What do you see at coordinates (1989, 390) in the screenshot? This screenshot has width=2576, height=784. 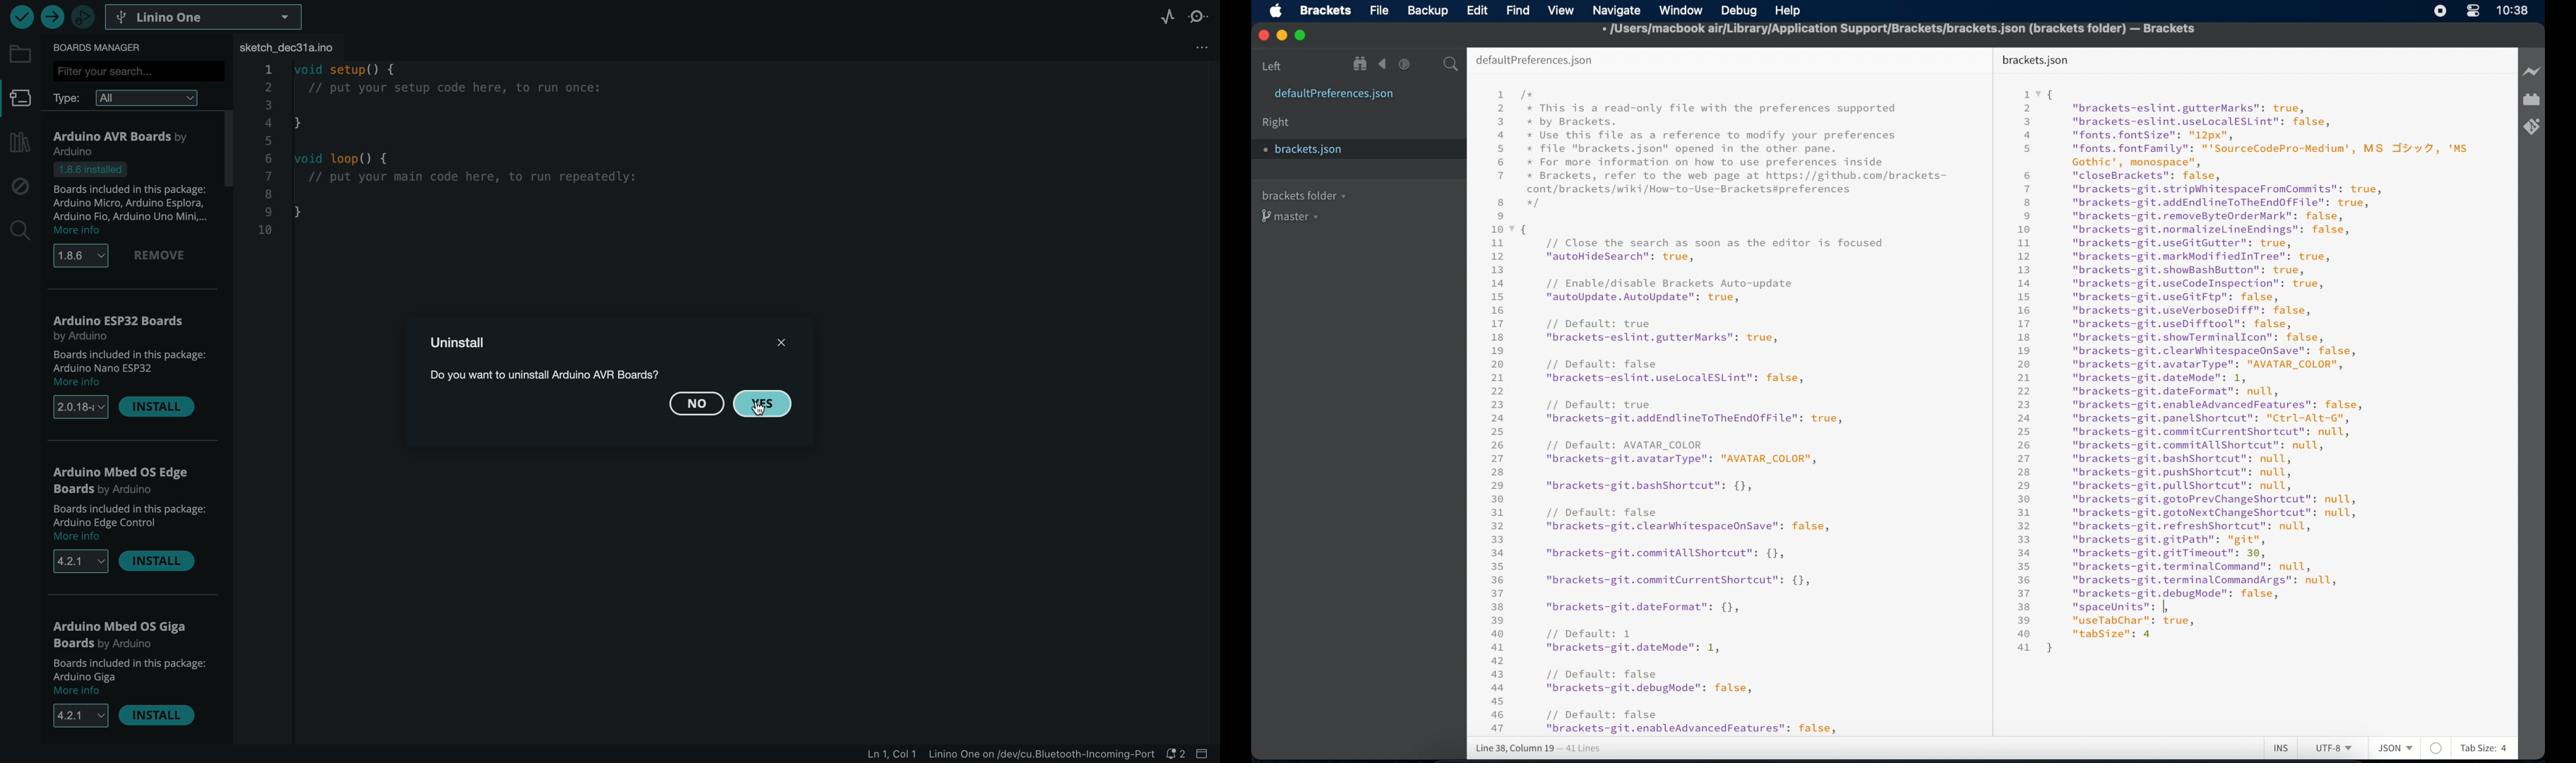 I see `divider` at bounding box center [1989, 390].